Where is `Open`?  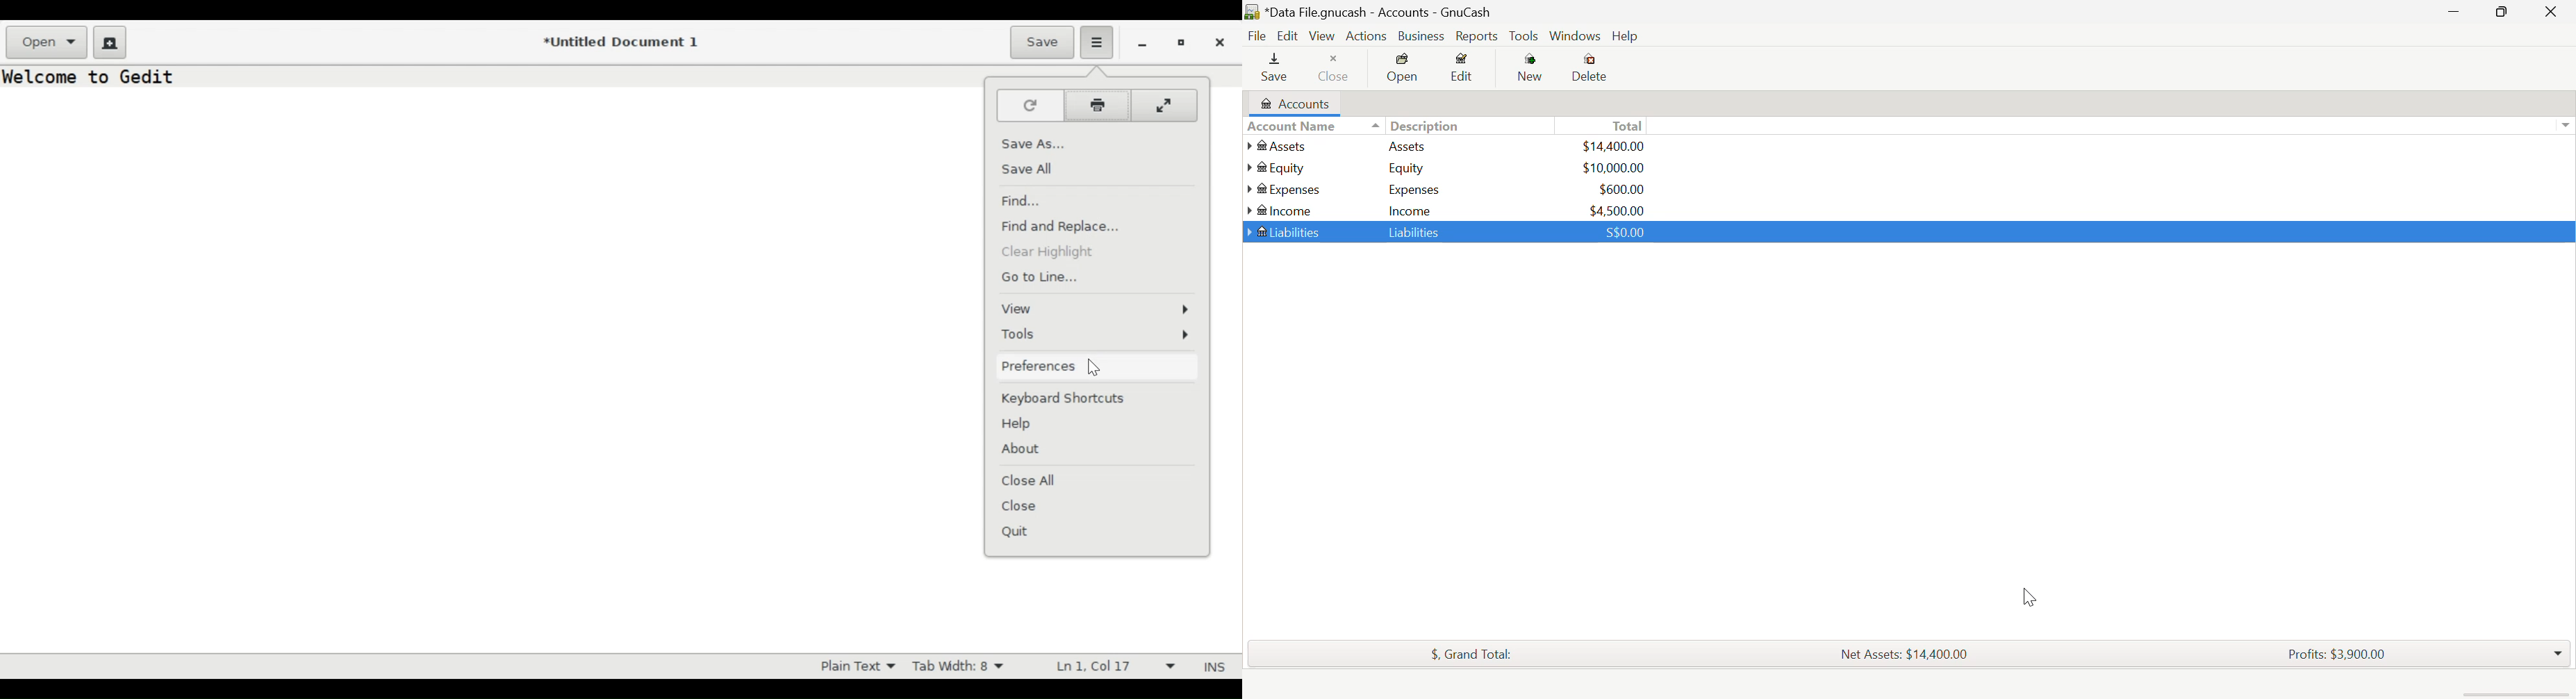 Open is located at coordinates (46, 43).